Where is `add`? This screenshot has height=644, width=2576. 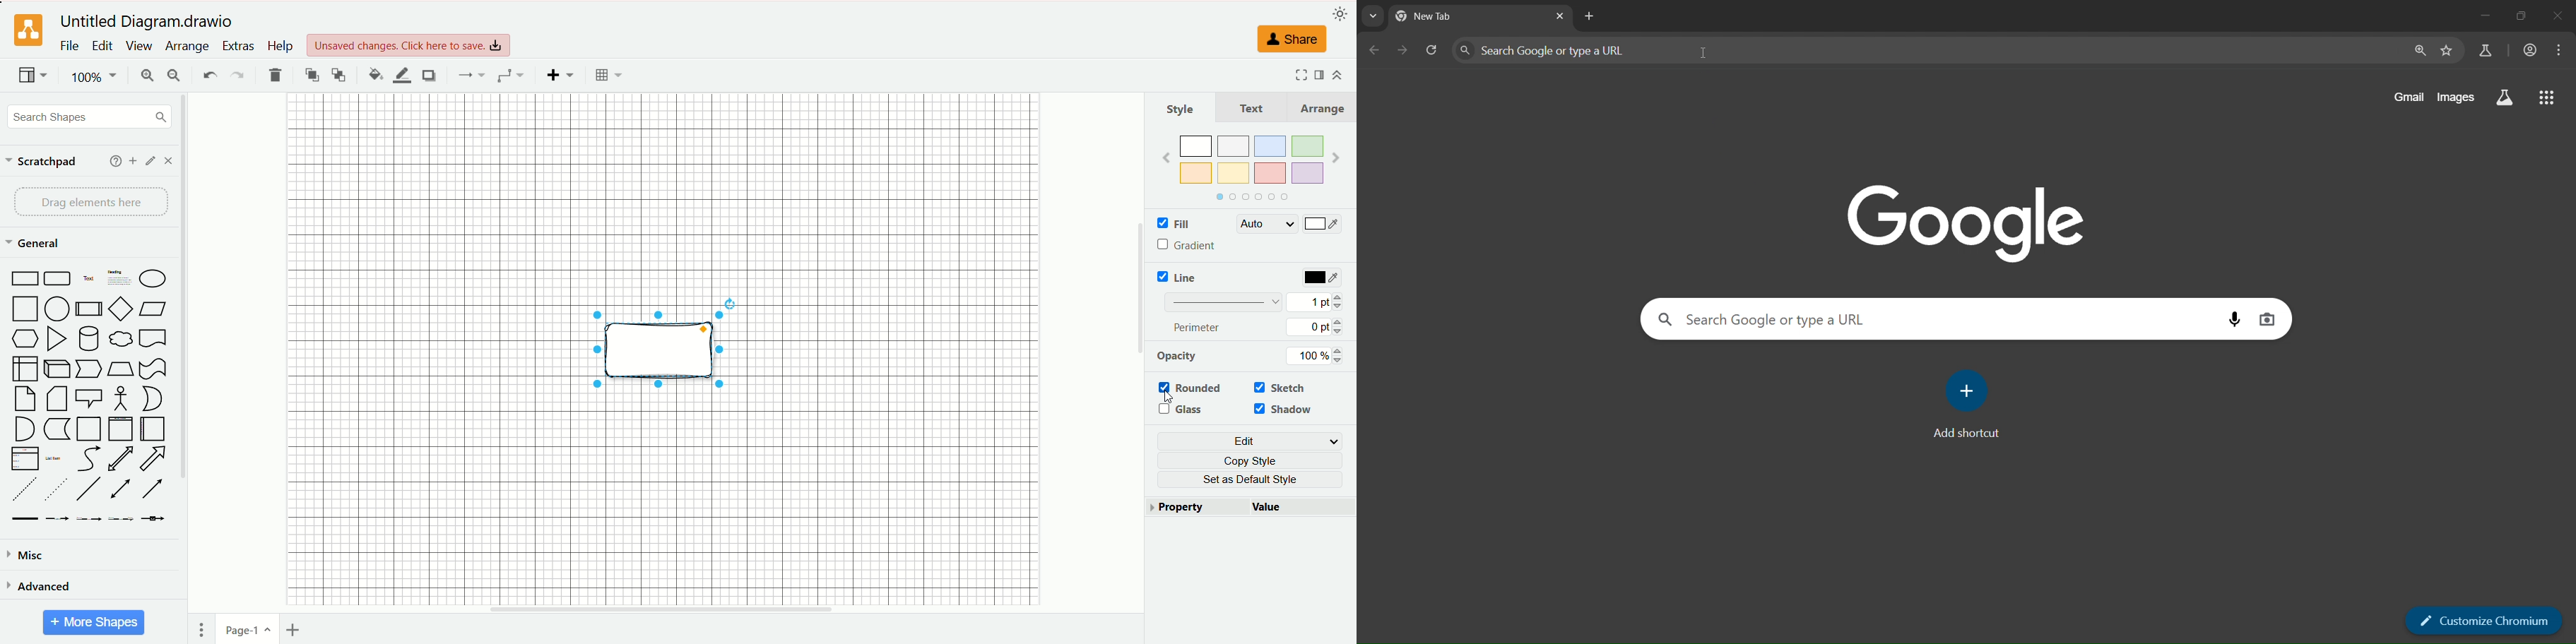 add is located at coordinates (134, 161).